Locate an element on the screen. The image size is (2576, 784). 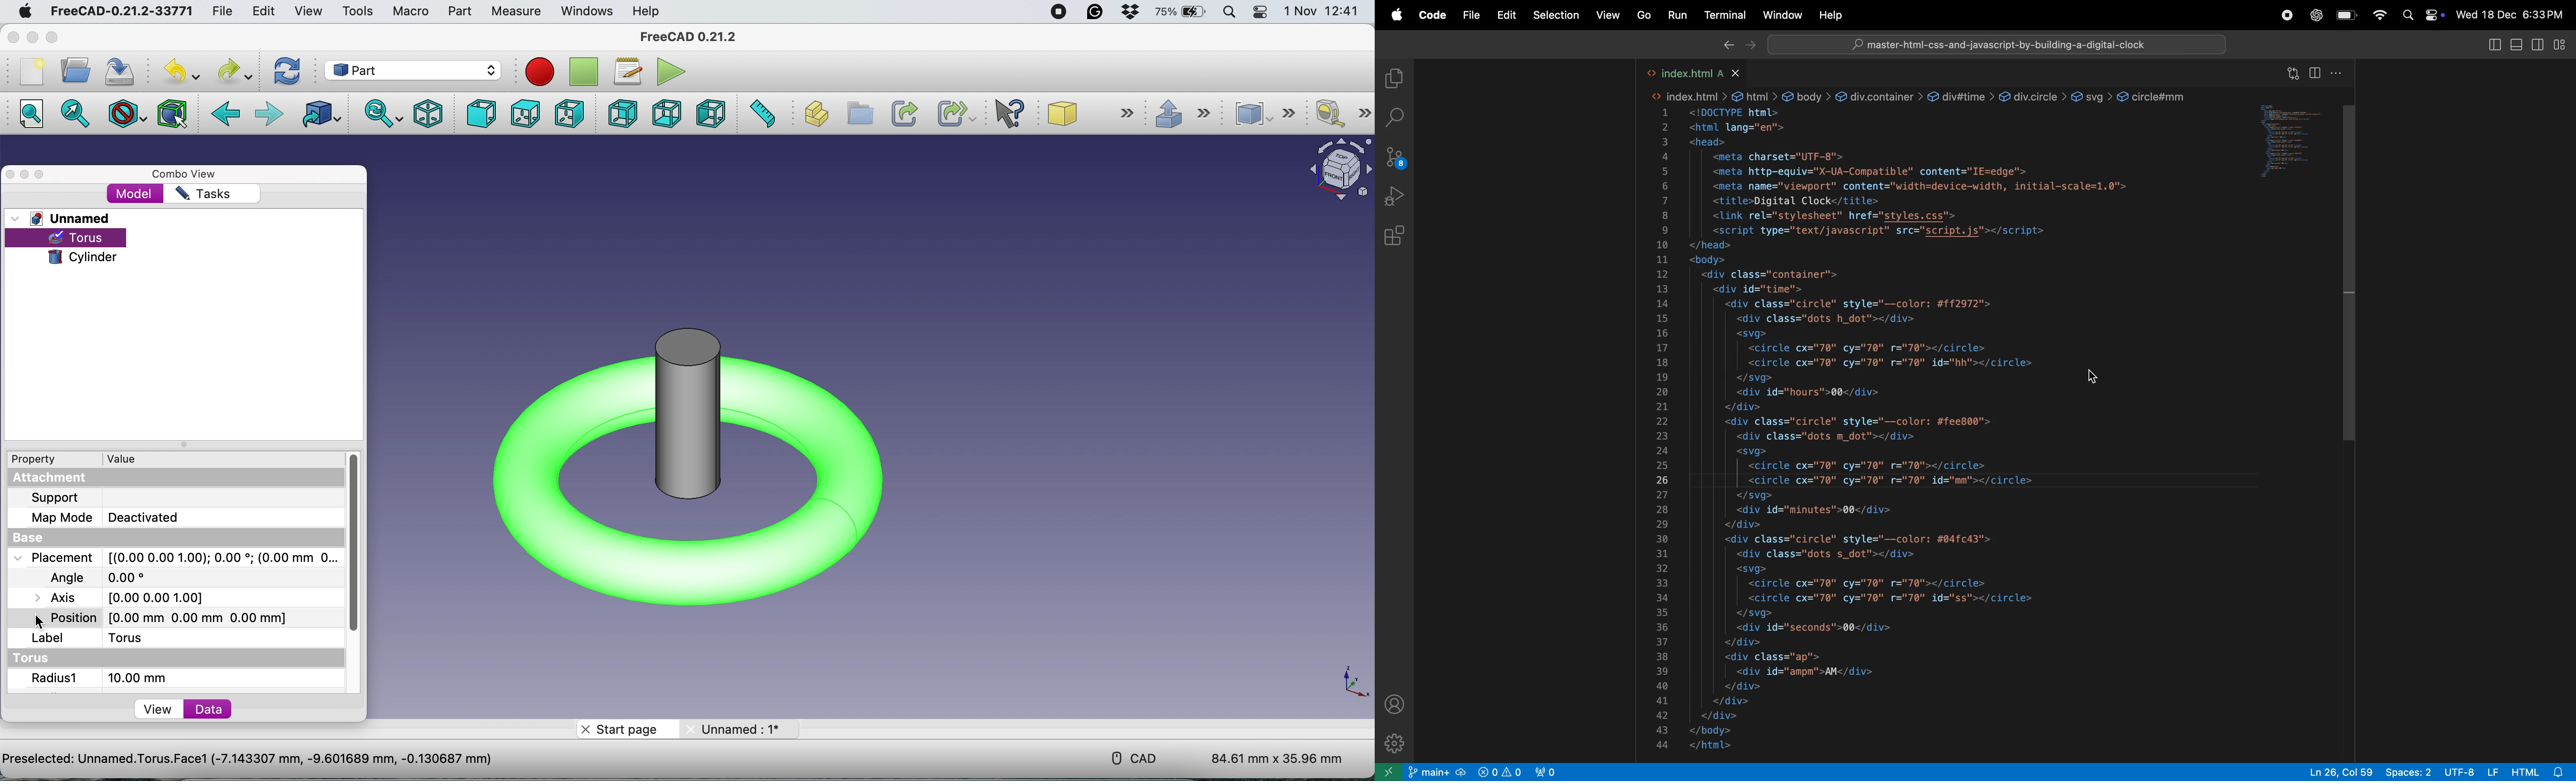
sync view is located at coordinates (384, 116).